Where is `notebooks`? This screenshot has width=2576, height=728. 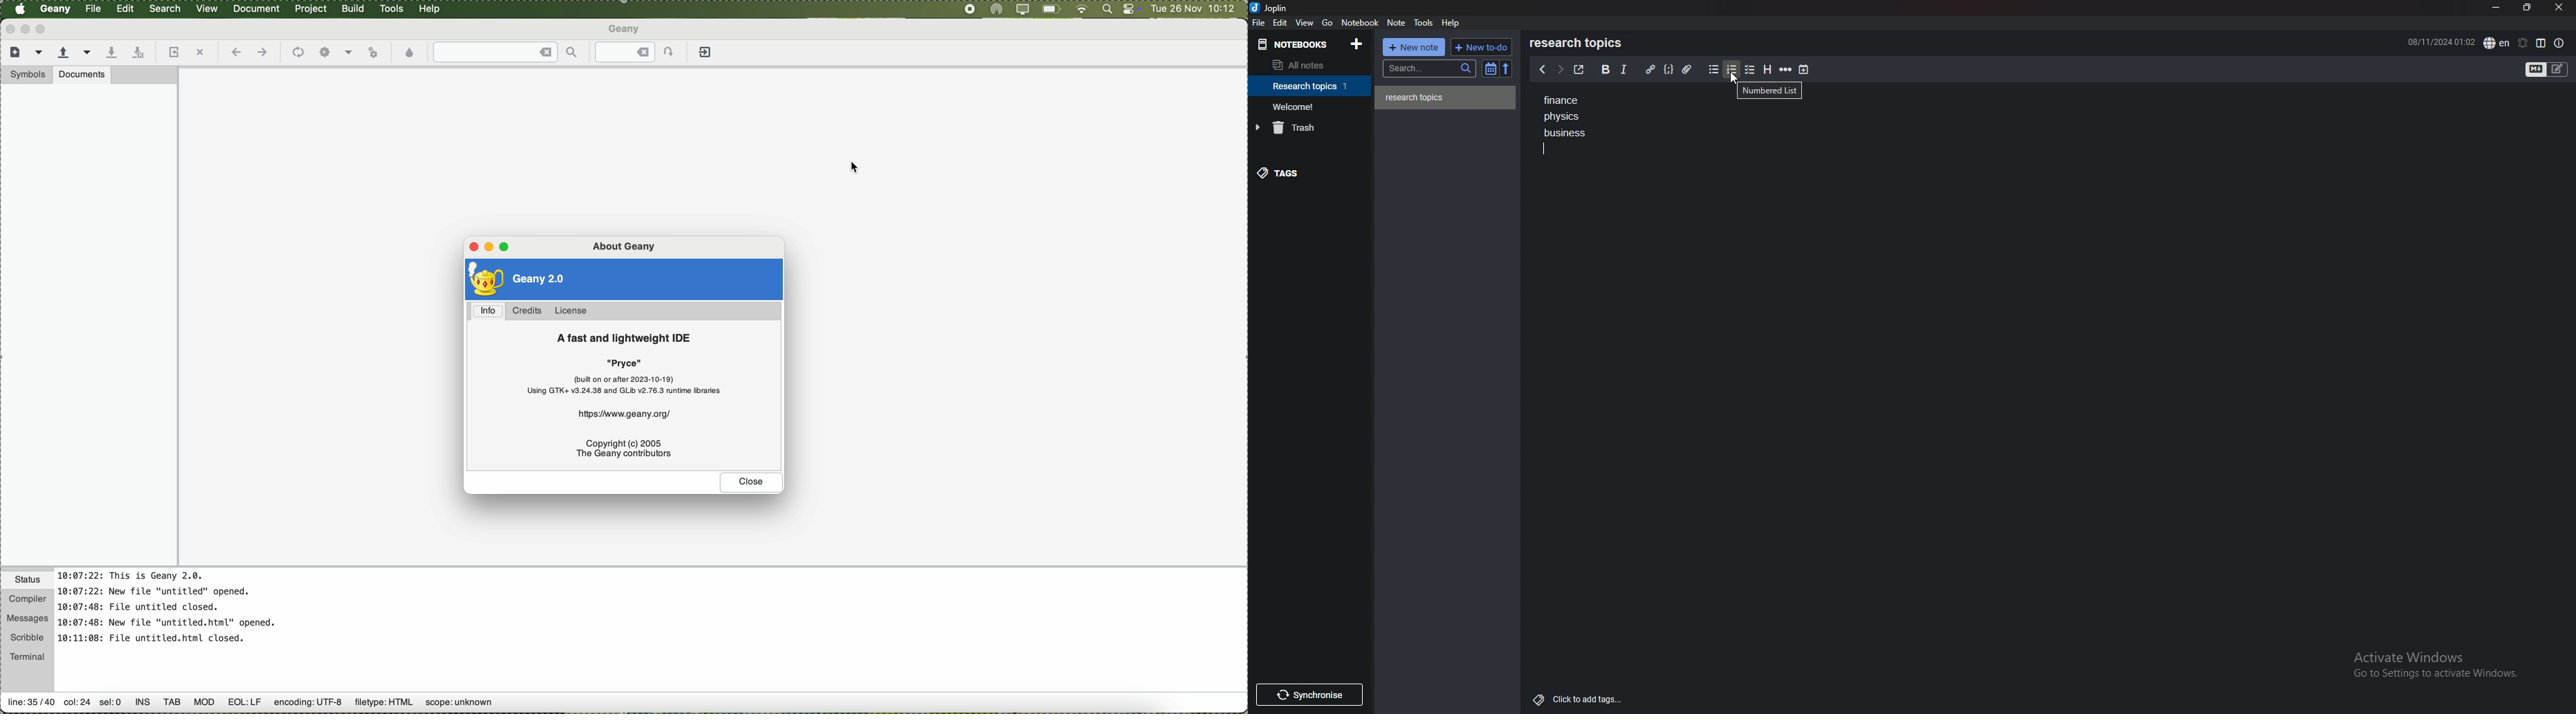 notebooks is located at coordinates (1295, 44).